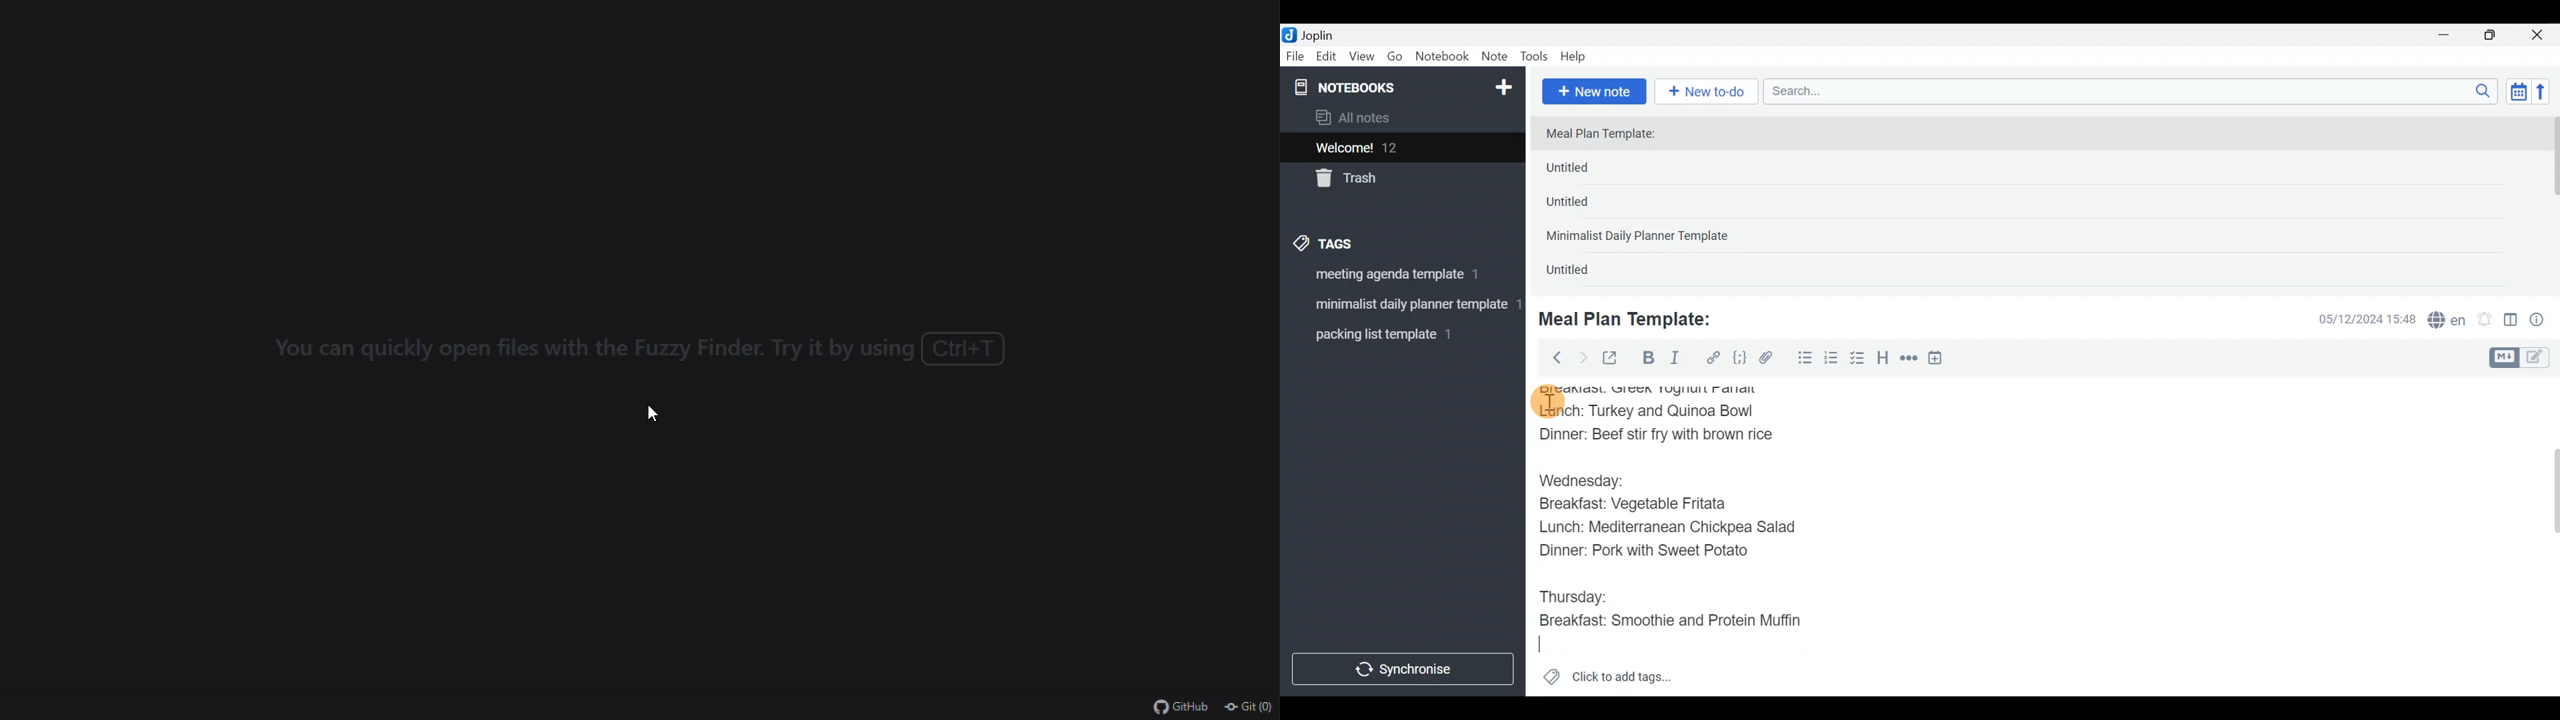 The height and width of the screenshot is (728, 2576). What do you see at coordinates (1671, 621) in the screenshot?
I see `Breakfast: Smoothie and Protein Muffin` at bounding box center [1671, 621].